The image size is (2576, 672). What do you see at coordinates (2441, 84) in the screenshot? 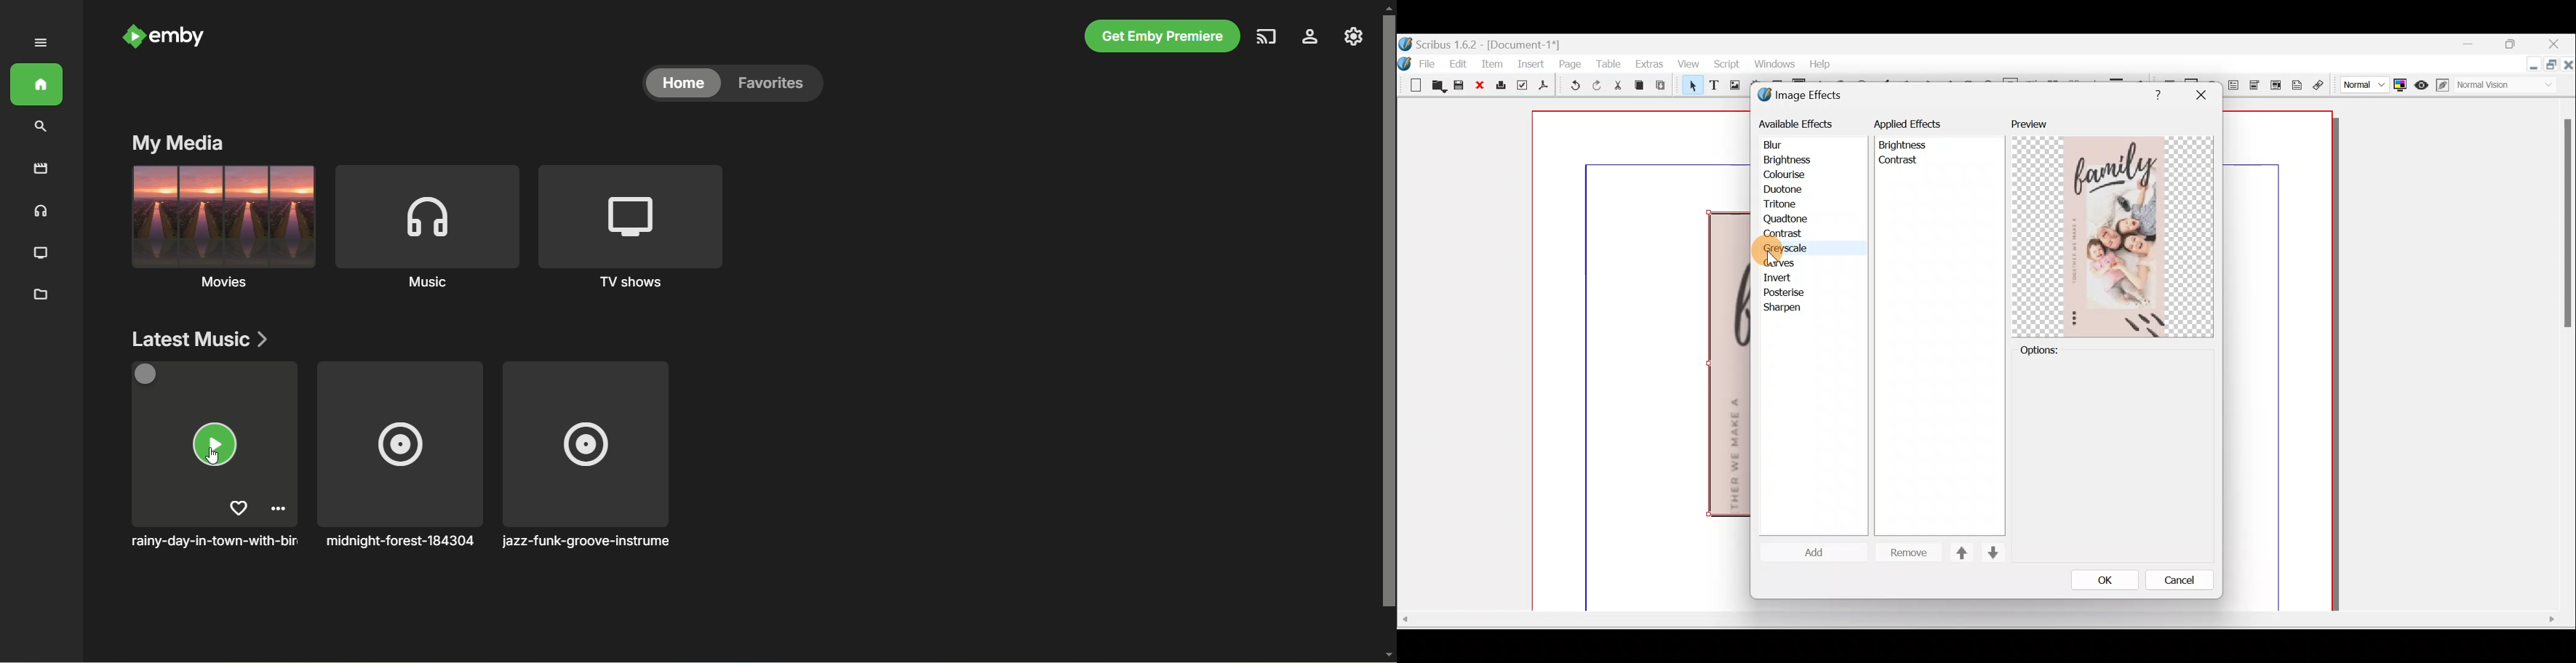
I see `Edit in preview mode` at bounding box center [2441, 84].